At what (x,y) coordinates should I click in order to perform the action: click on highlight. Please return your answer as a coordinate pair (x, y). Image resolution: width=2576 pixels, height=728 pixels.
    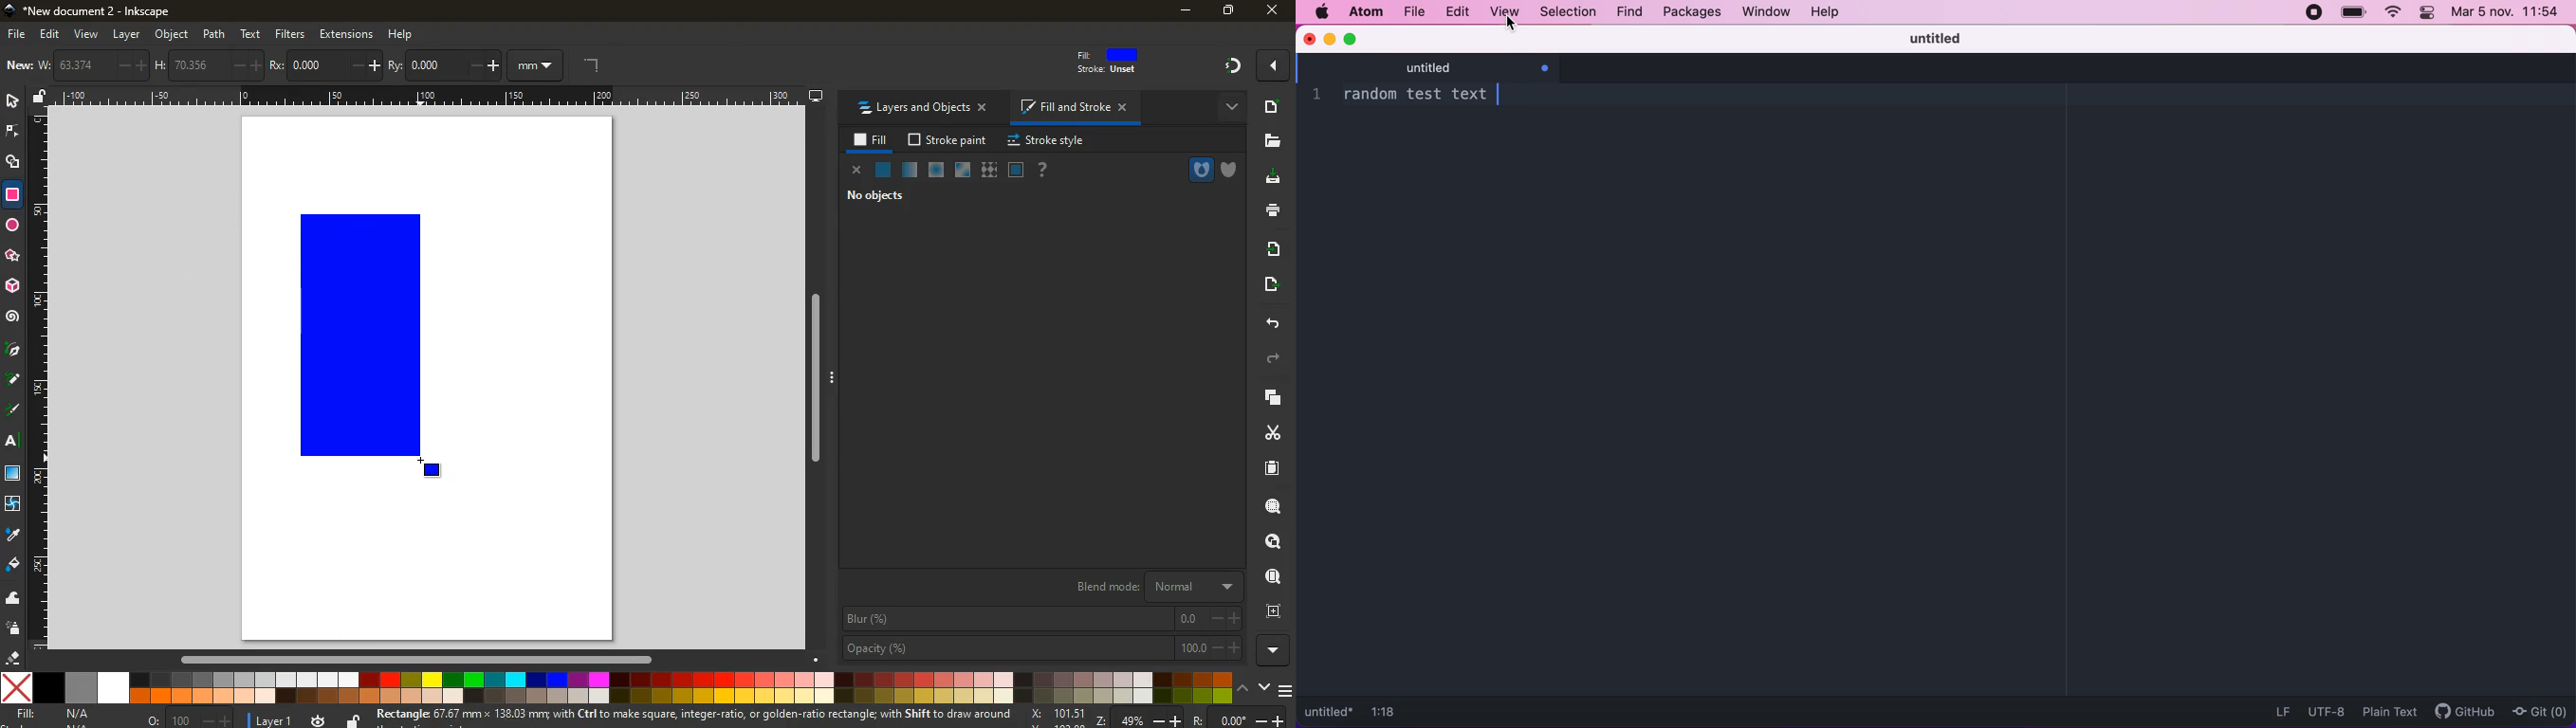
    Looking at the image, I should click on (16, 411).